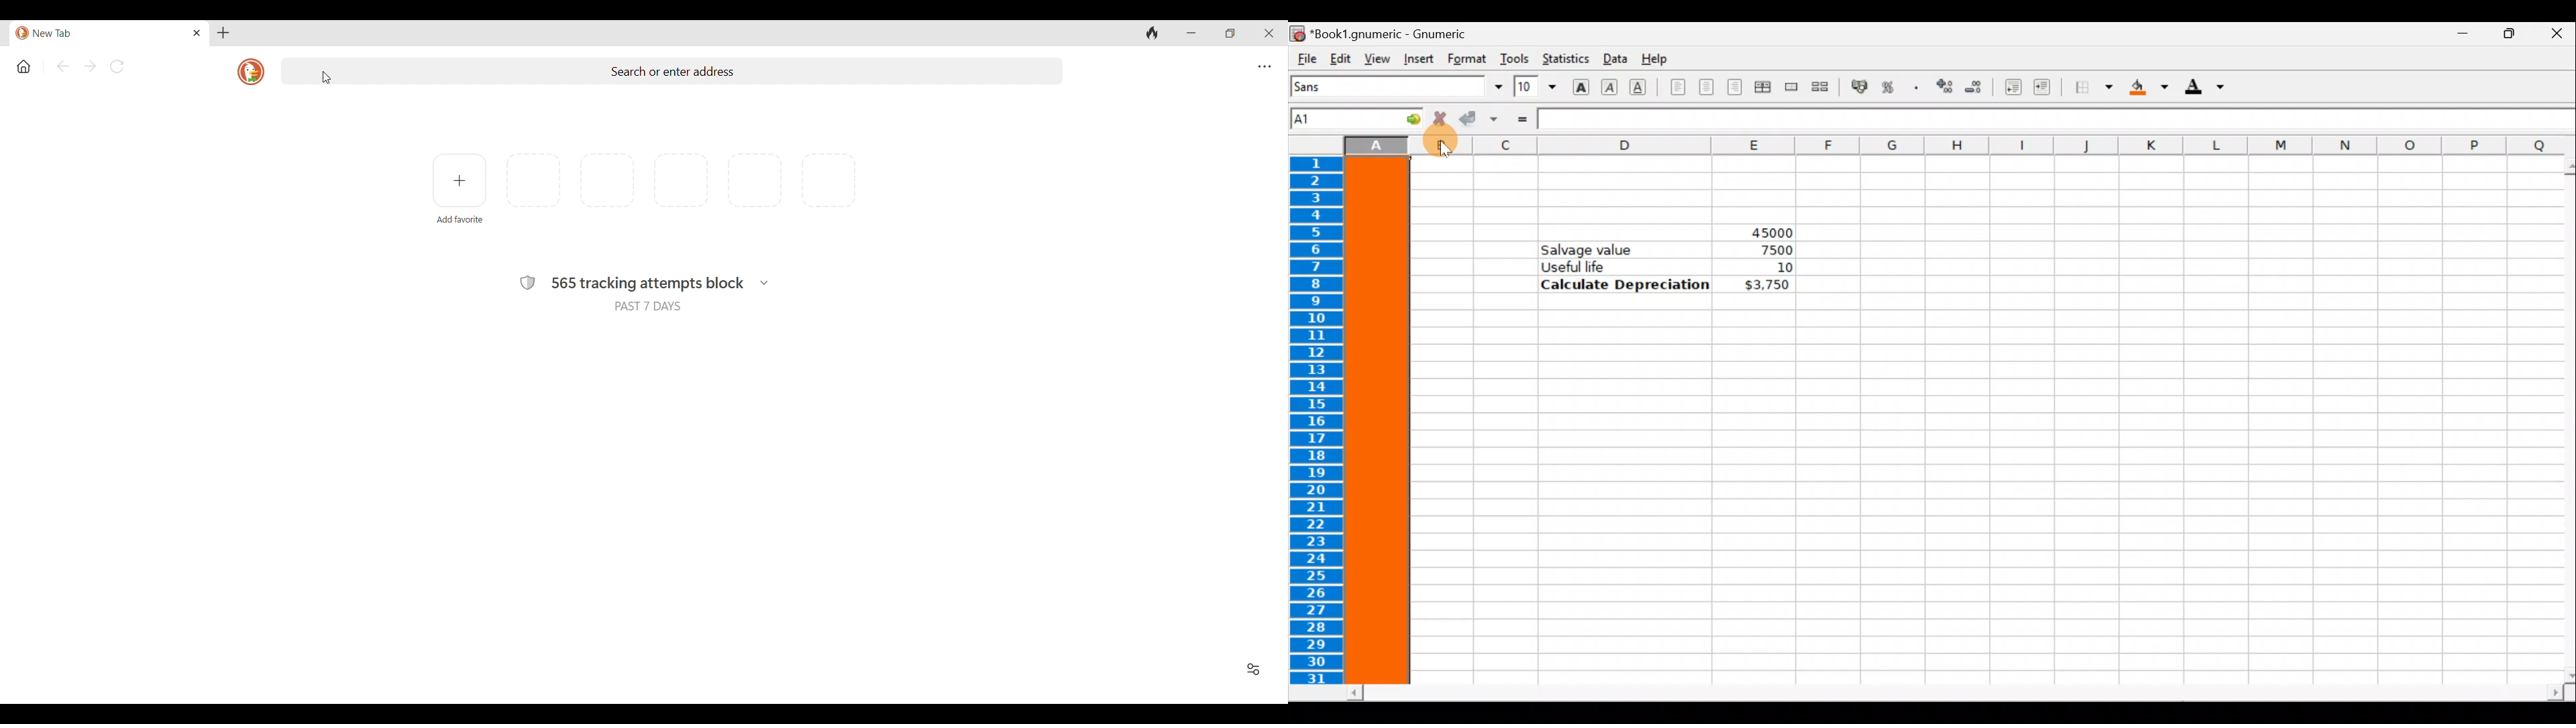 This screenshot has height=728, width=2576. Describe the element at coordinates (1297, 33) in the screenshot. I see `Gnumeric logo` at that location.